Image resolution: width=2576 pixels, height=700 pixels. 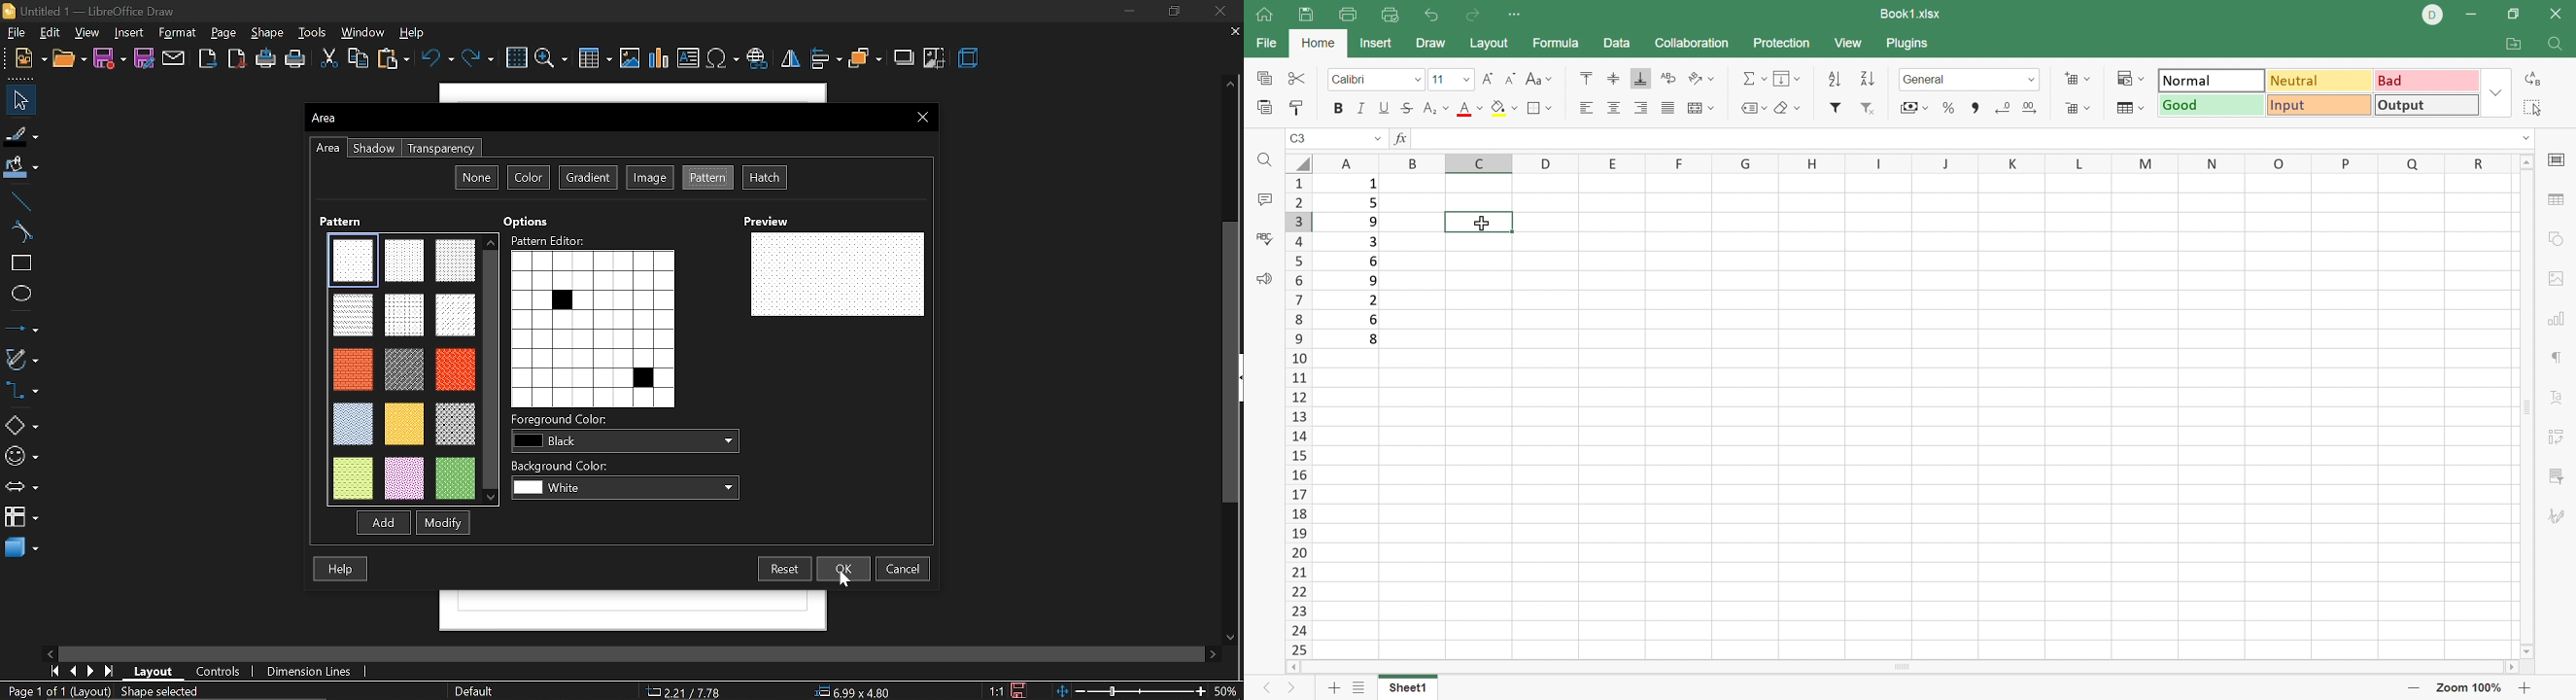 I want to click on export as pdf, so click(x=236, y=58).